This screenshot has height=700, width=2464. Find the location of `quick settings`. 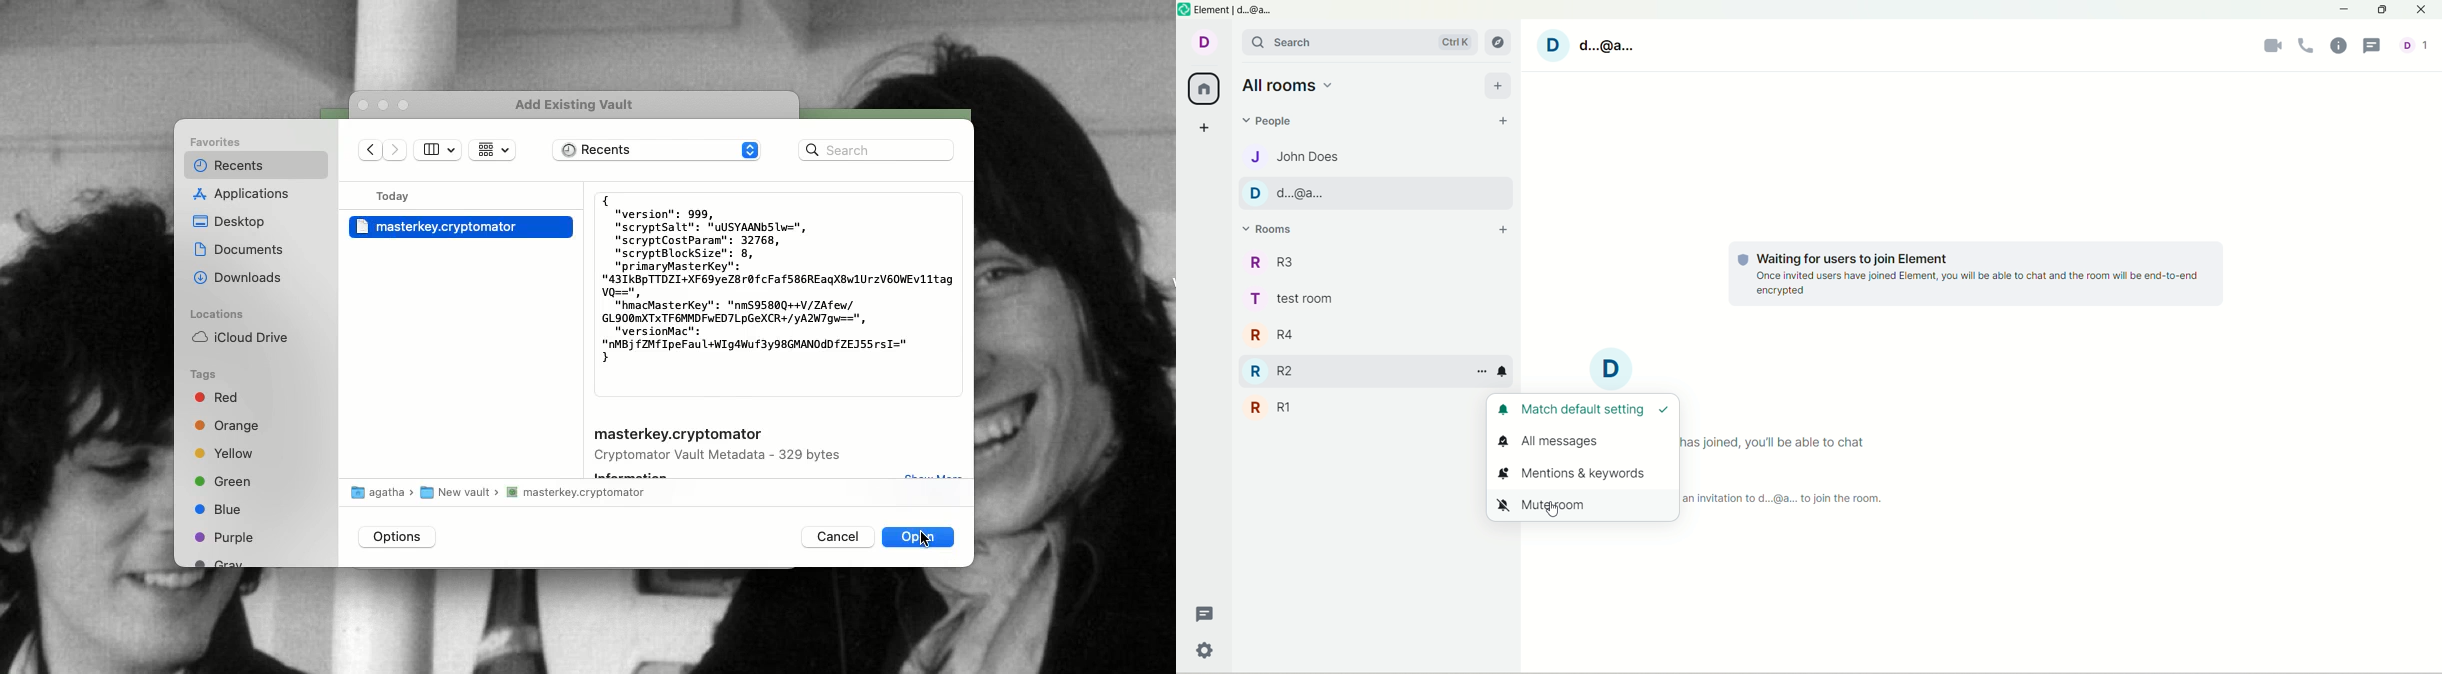

quick settings is located at coordinates (1205, 652).